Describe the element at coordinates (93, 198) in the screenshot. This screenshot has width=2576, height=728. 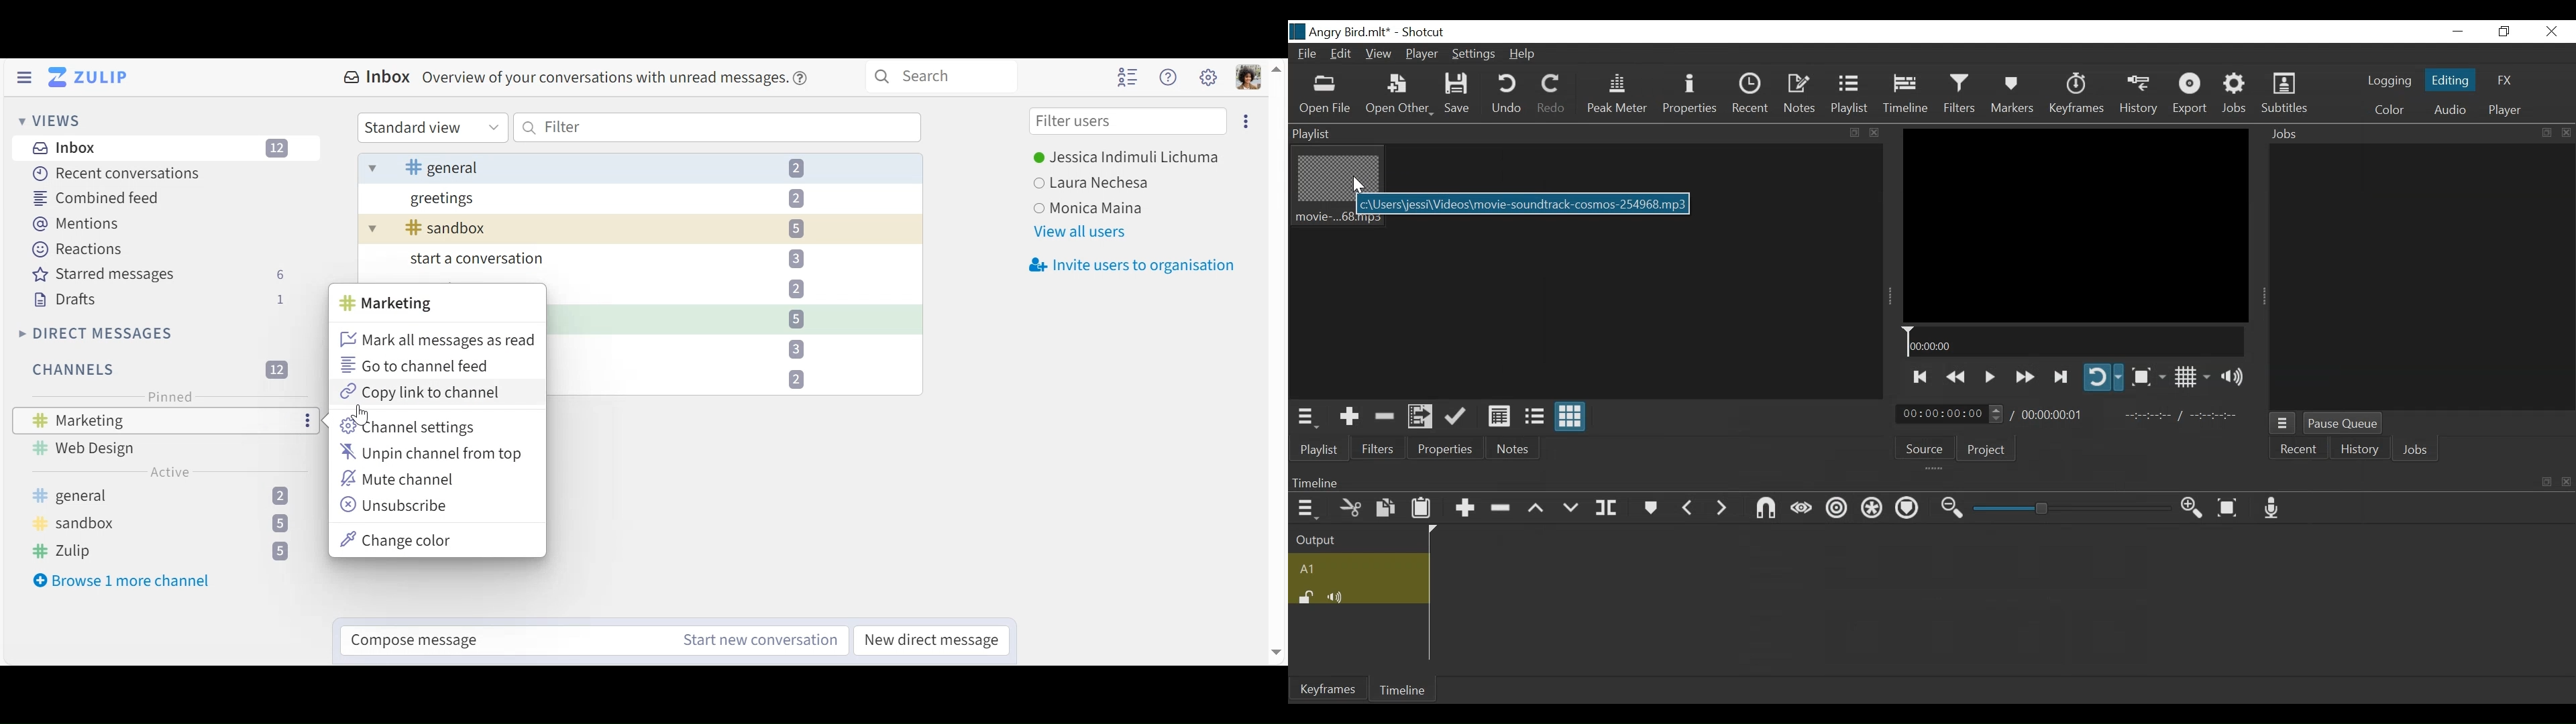
I see `Combined feed` at that location.